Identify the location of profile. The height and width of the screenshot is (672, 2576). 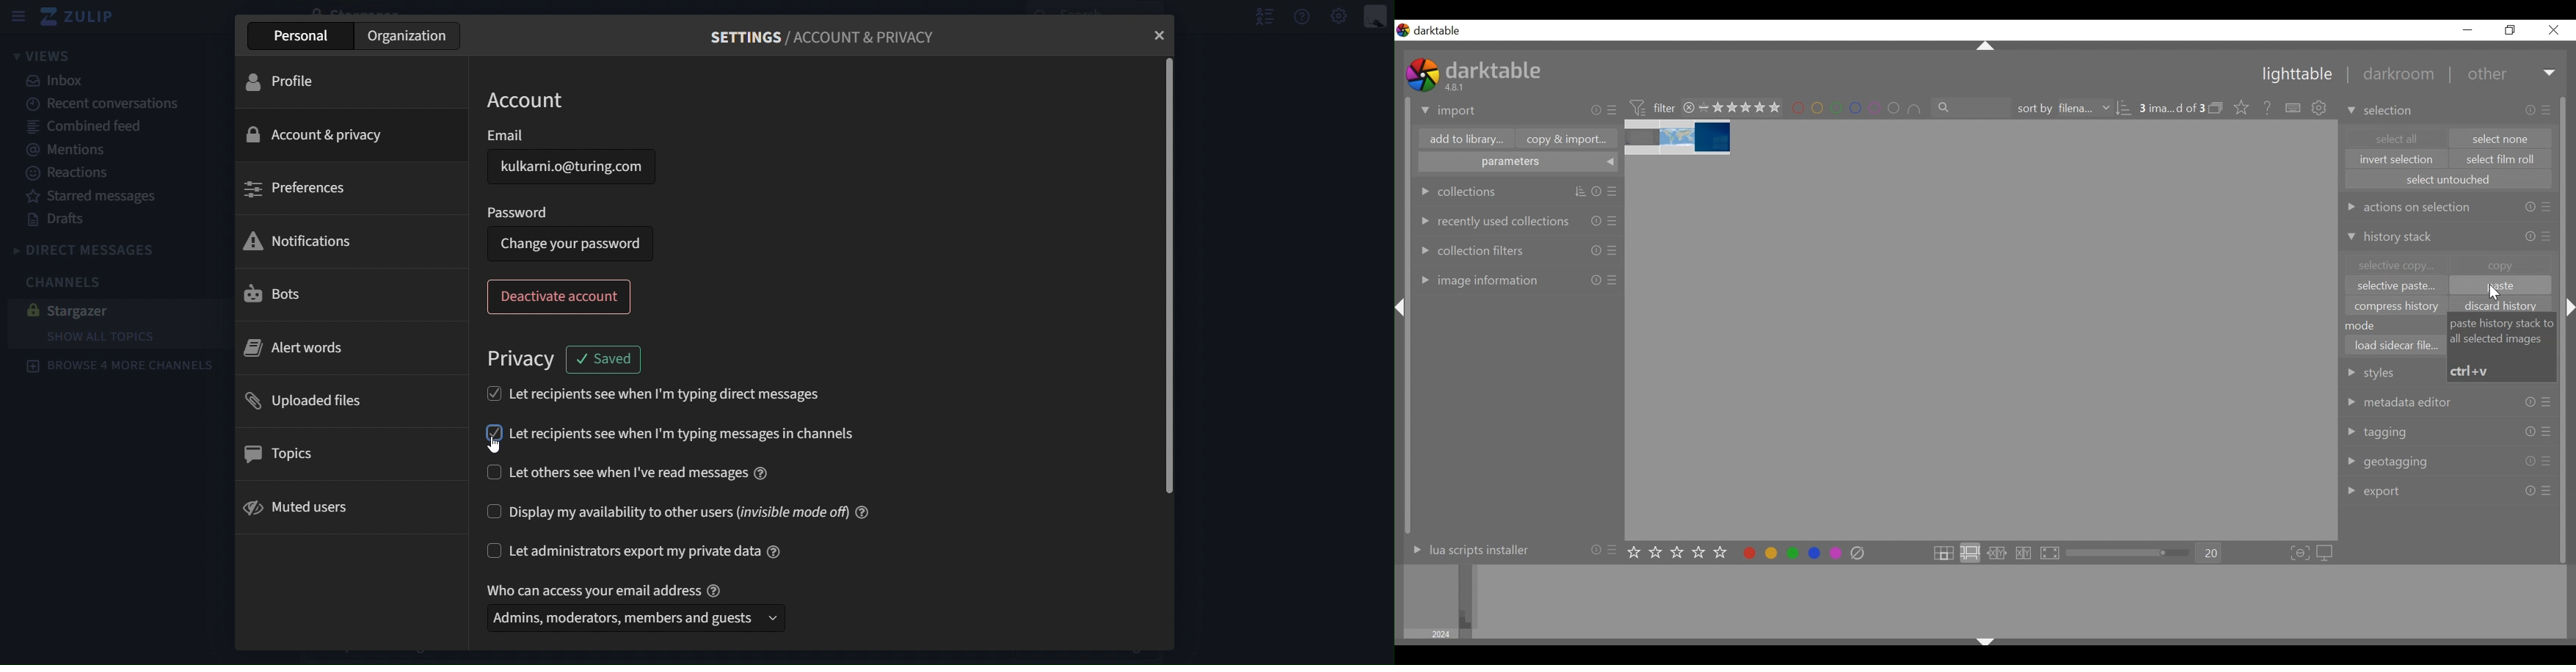
(283, 83).